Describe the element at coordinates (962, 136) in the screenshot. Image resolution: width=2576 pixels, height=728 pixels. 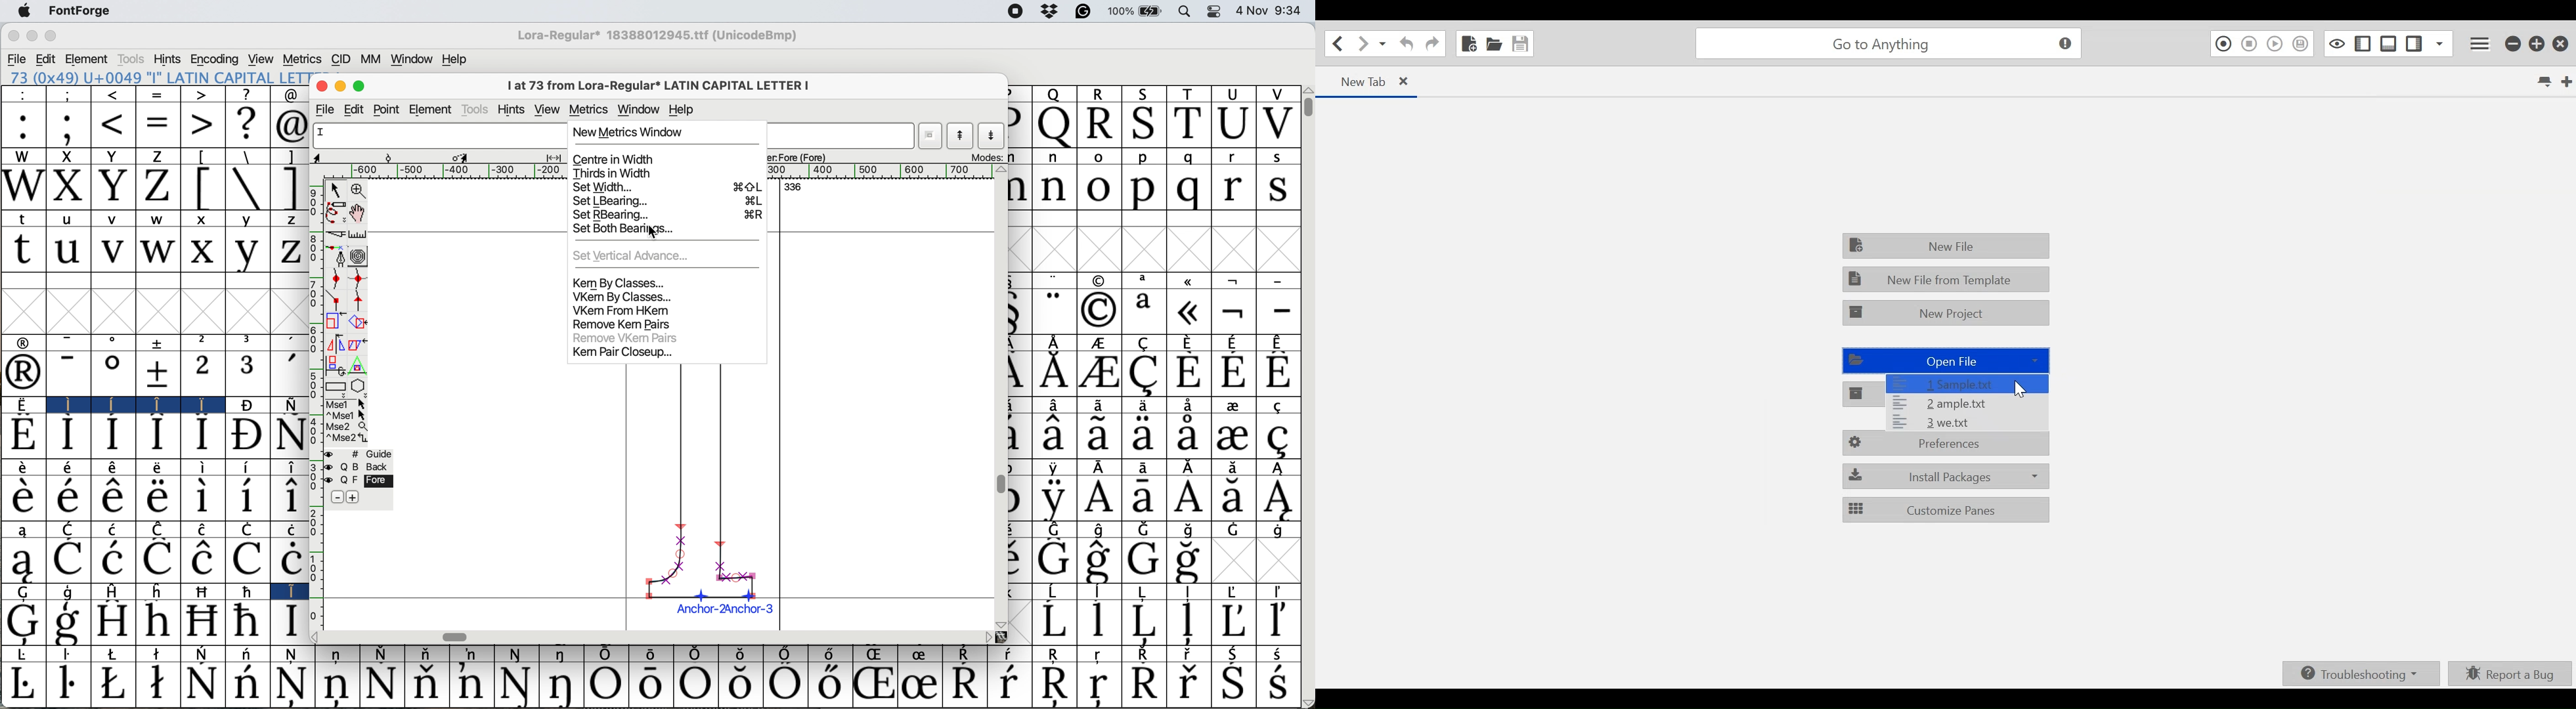
I see `show previous letter` at that location.